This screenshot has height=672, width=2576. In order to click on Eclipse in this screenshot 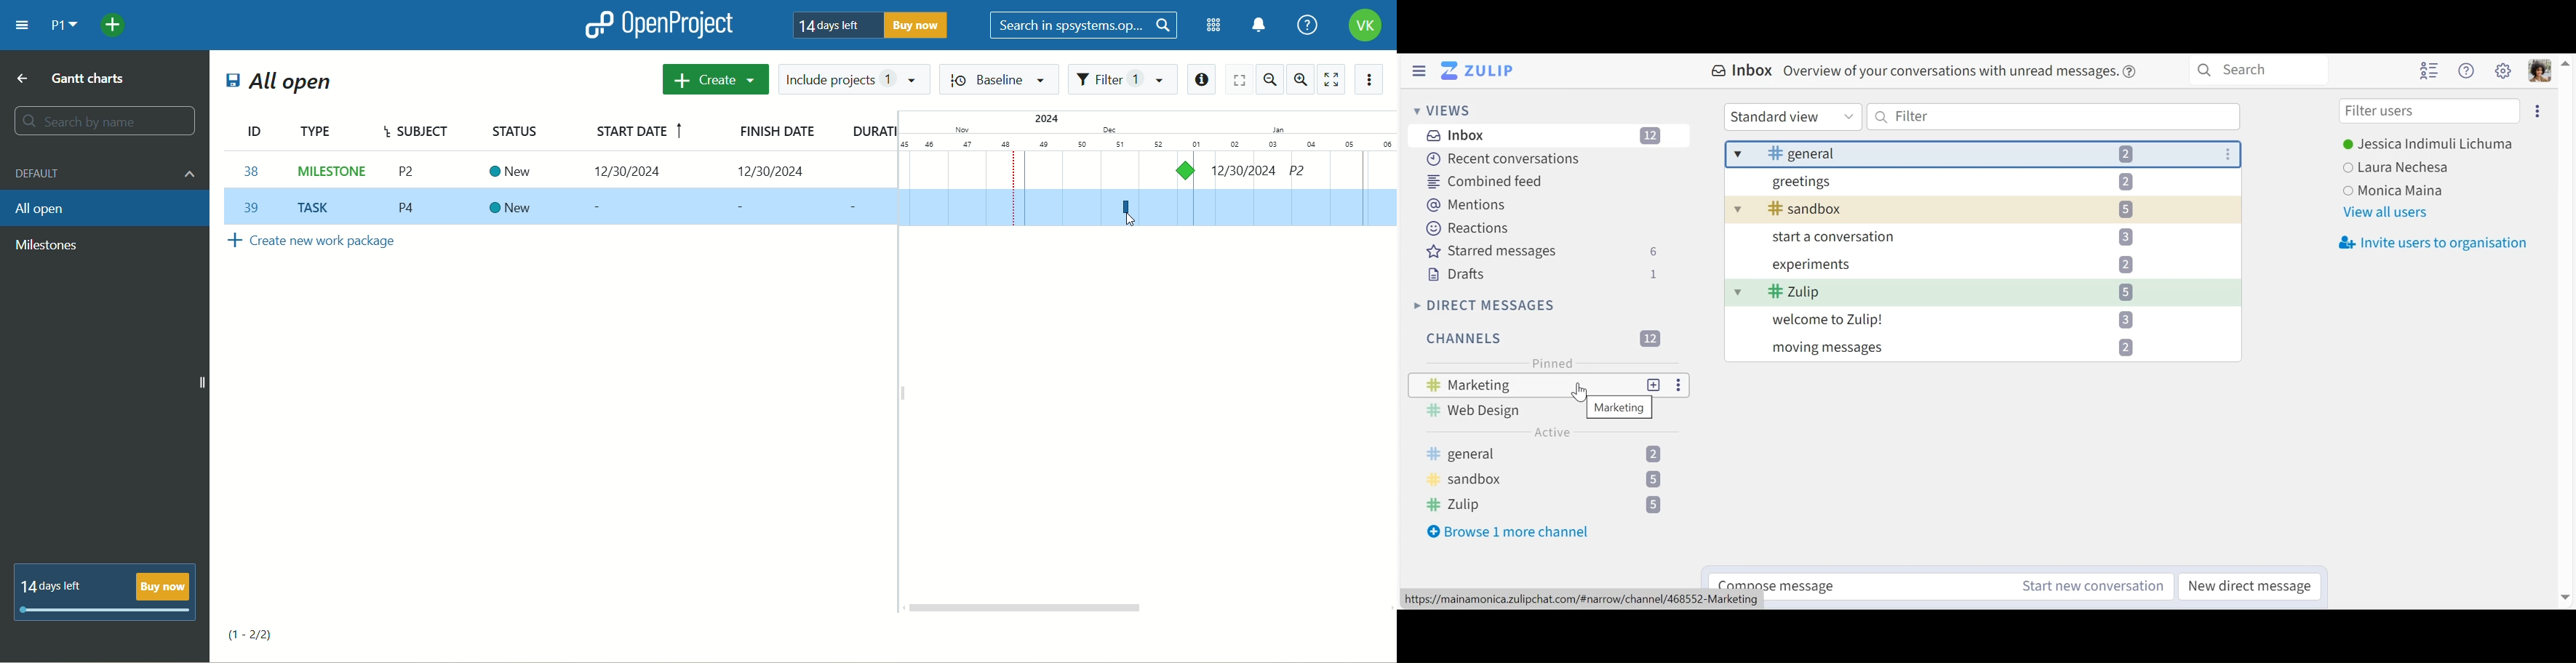, I will do `click(2536, 110)`.